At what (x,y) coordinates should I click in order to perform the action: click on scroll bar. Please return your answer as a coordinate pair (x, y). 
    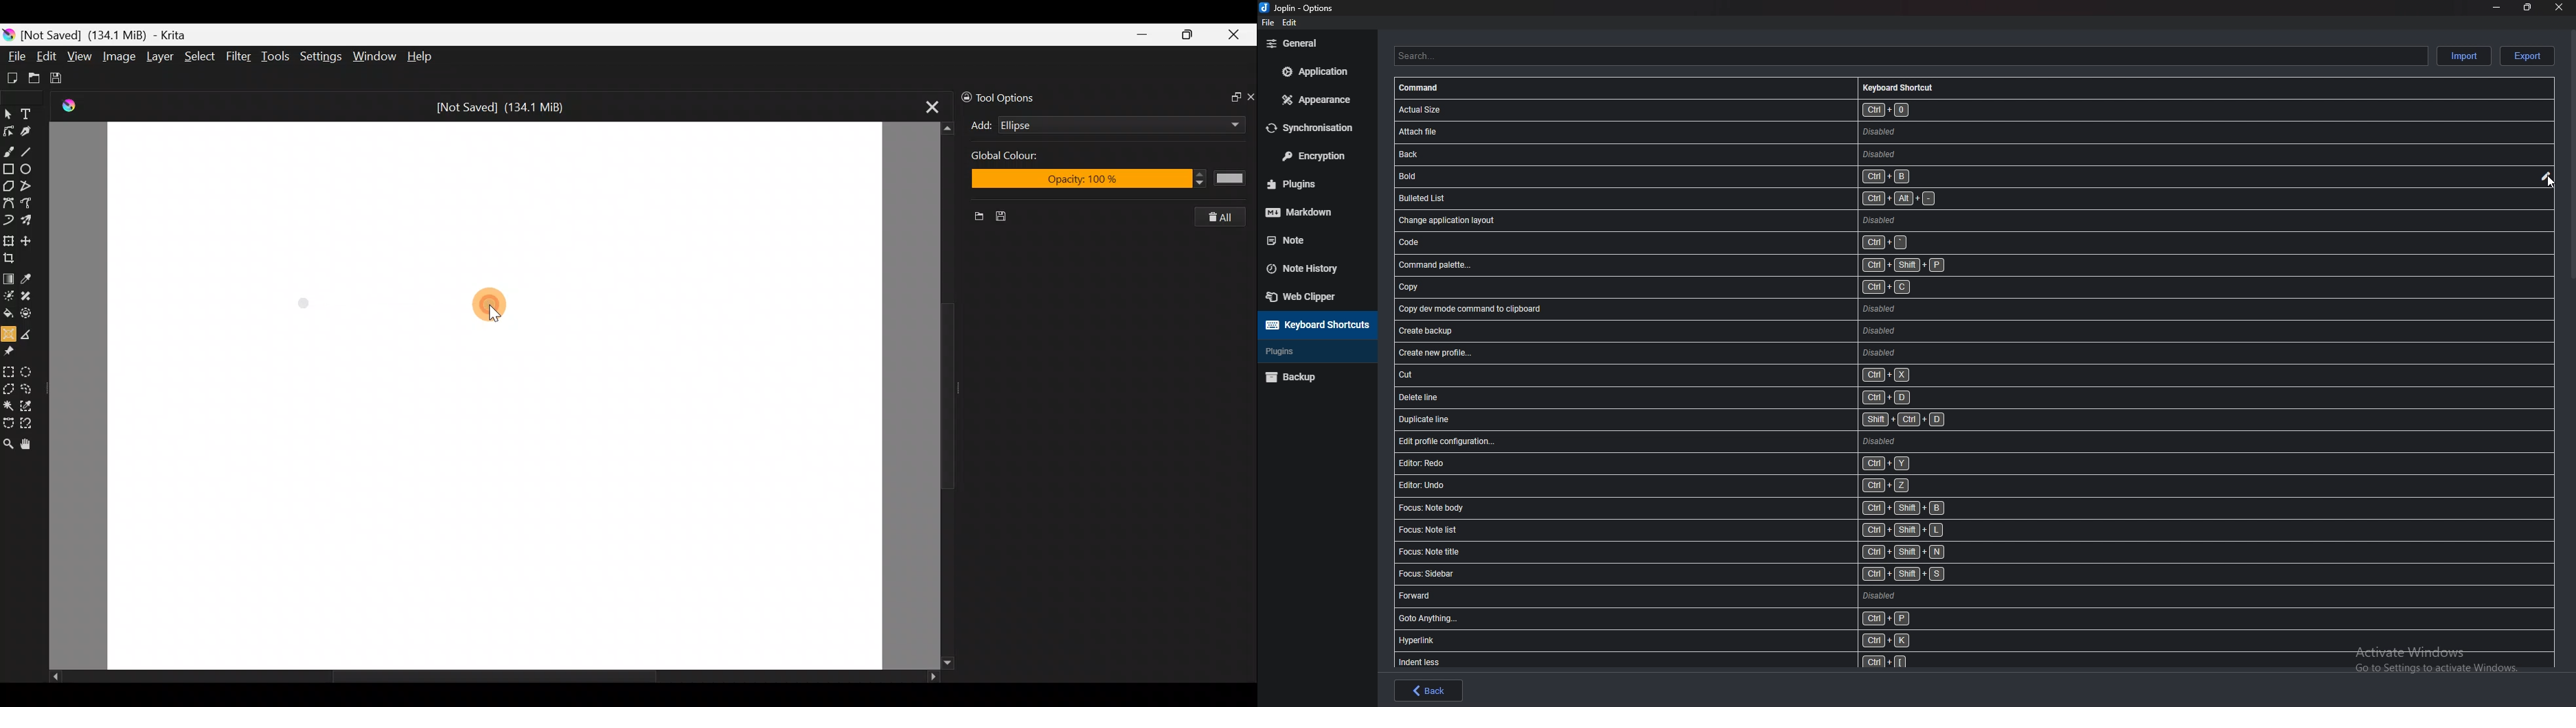
    Looking at the image, I should click on (2571, 155).